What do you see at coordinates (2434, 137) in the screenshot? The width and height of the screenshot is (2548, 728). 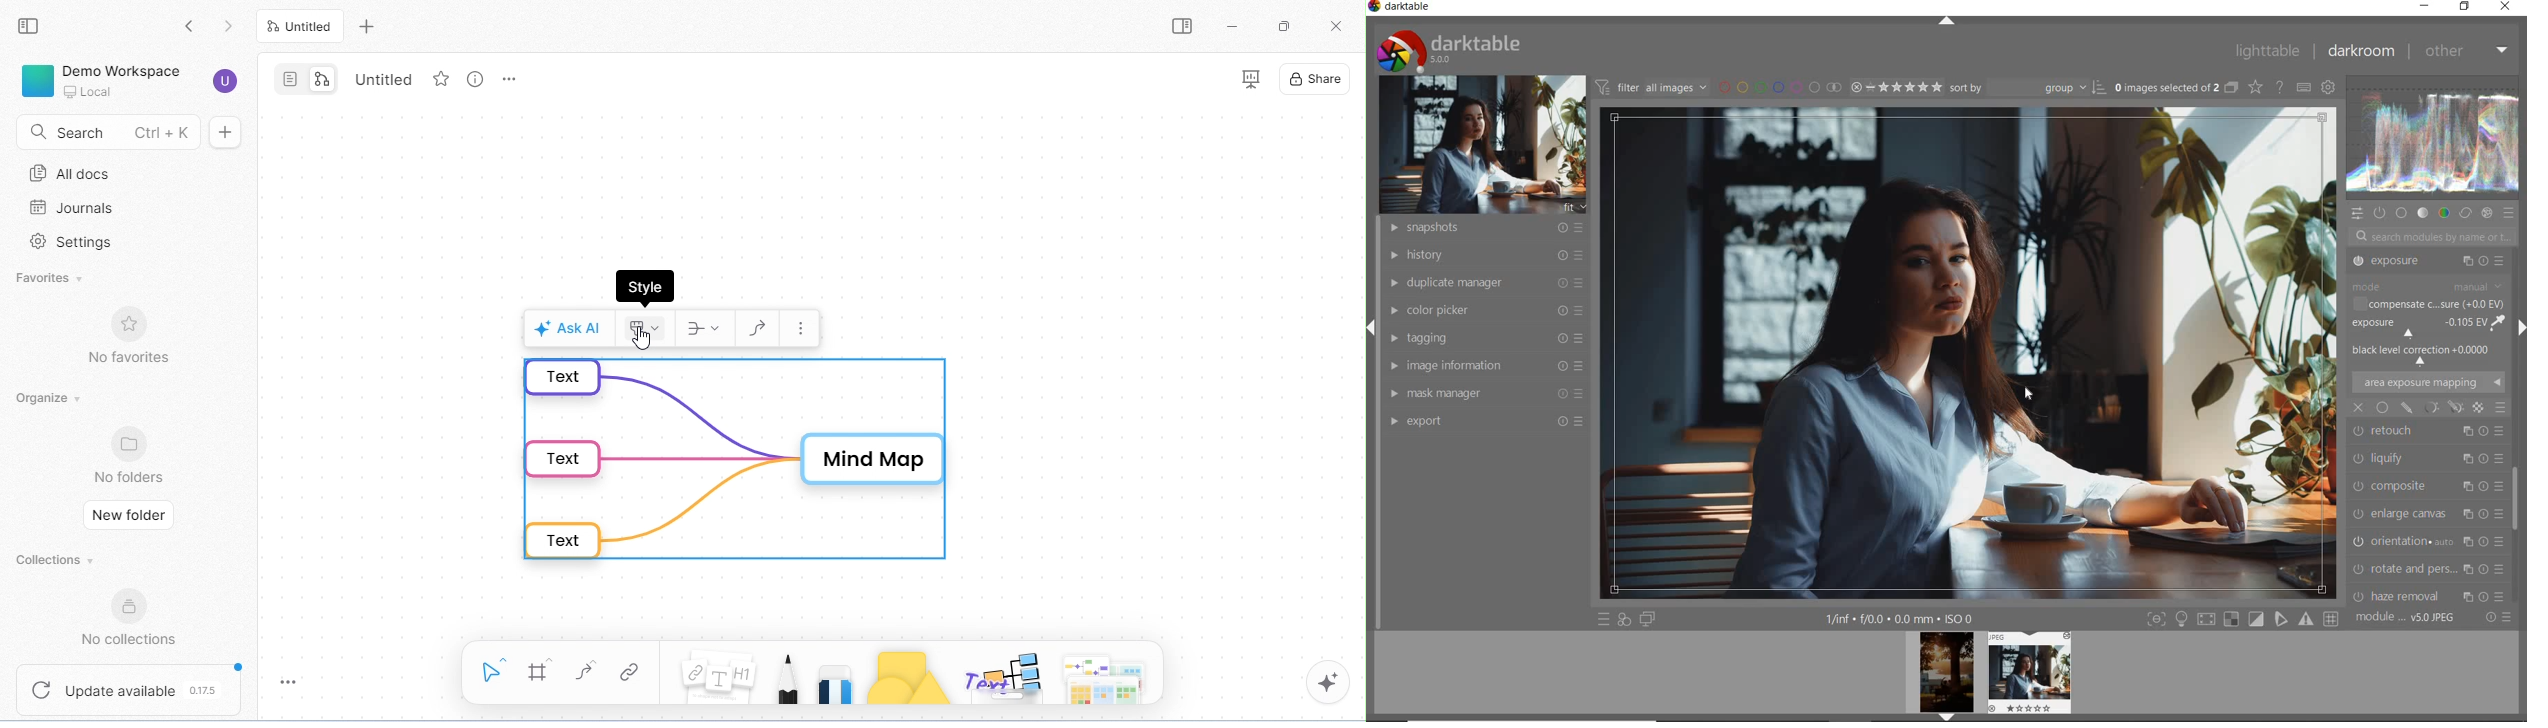 I see `WAVEFORM` at bounding box center [2434, 137].